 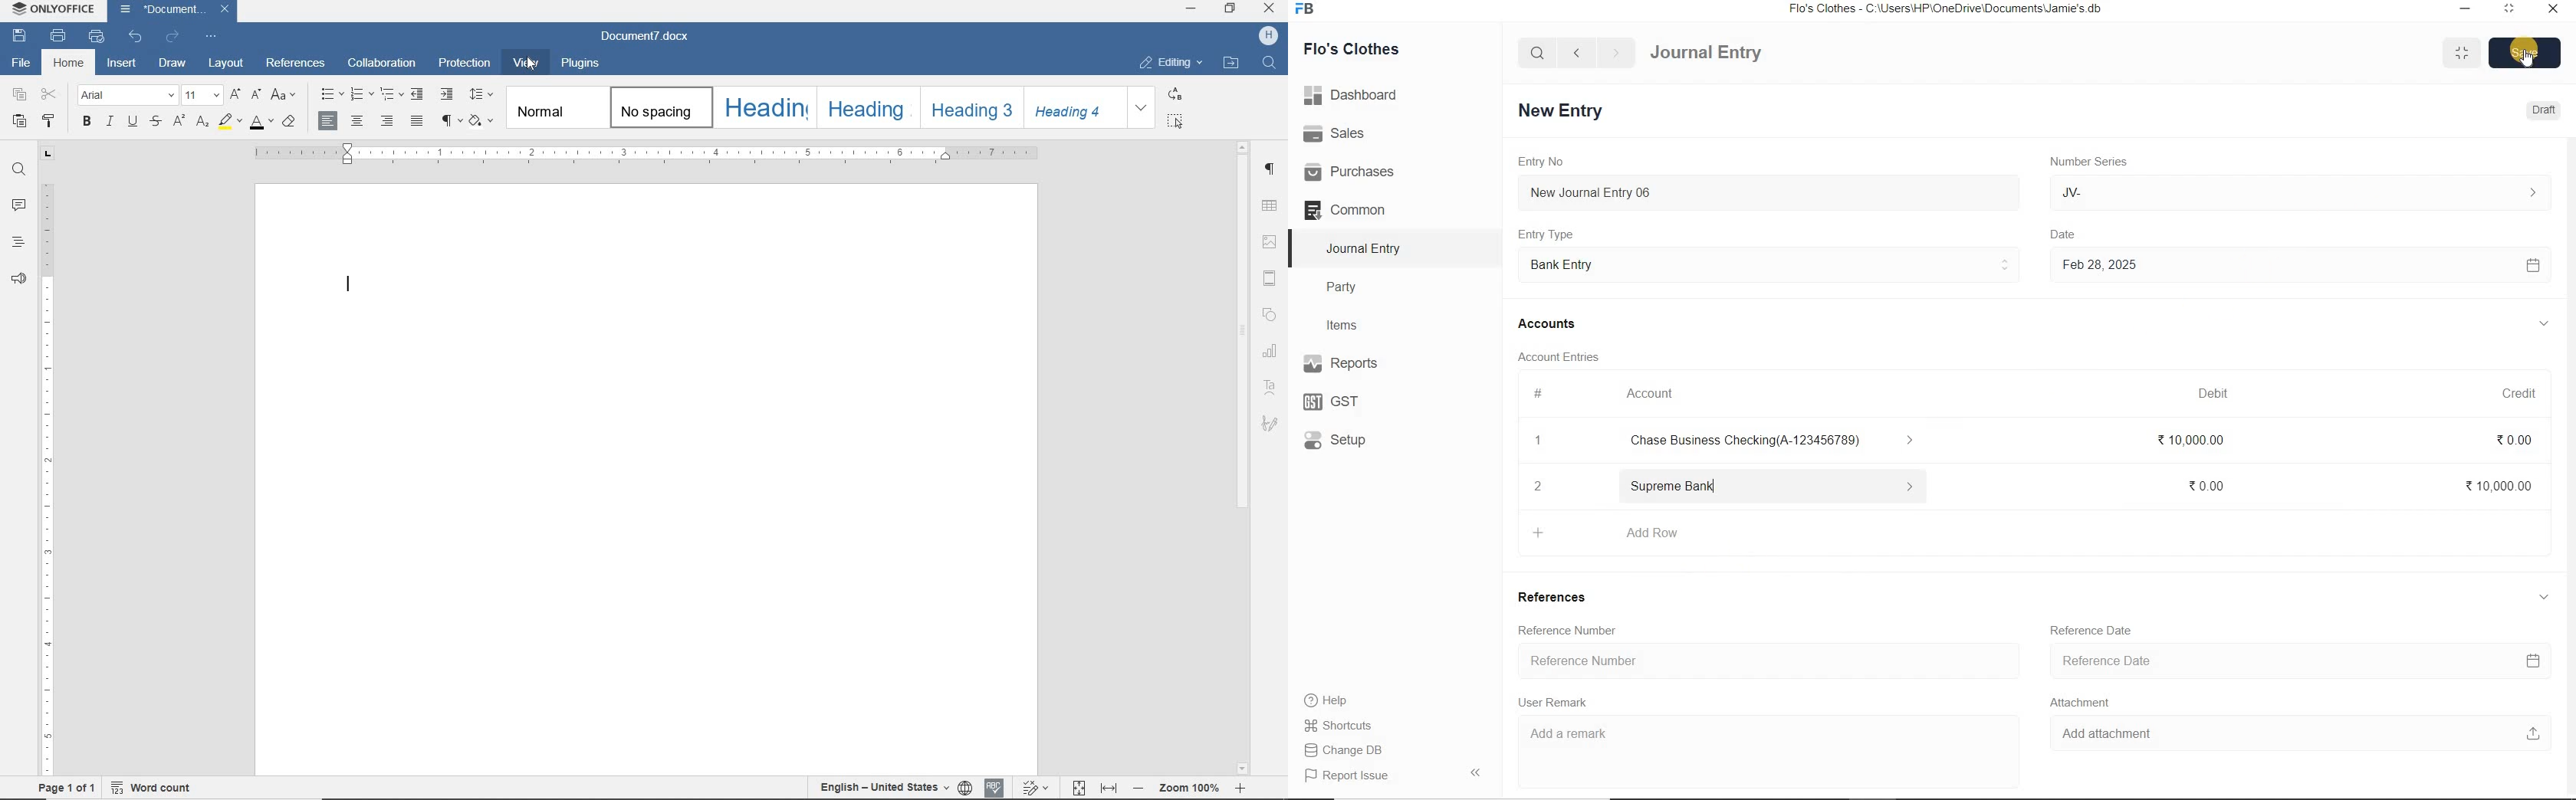 I want to click on 1, so click(x=1539, y=442).